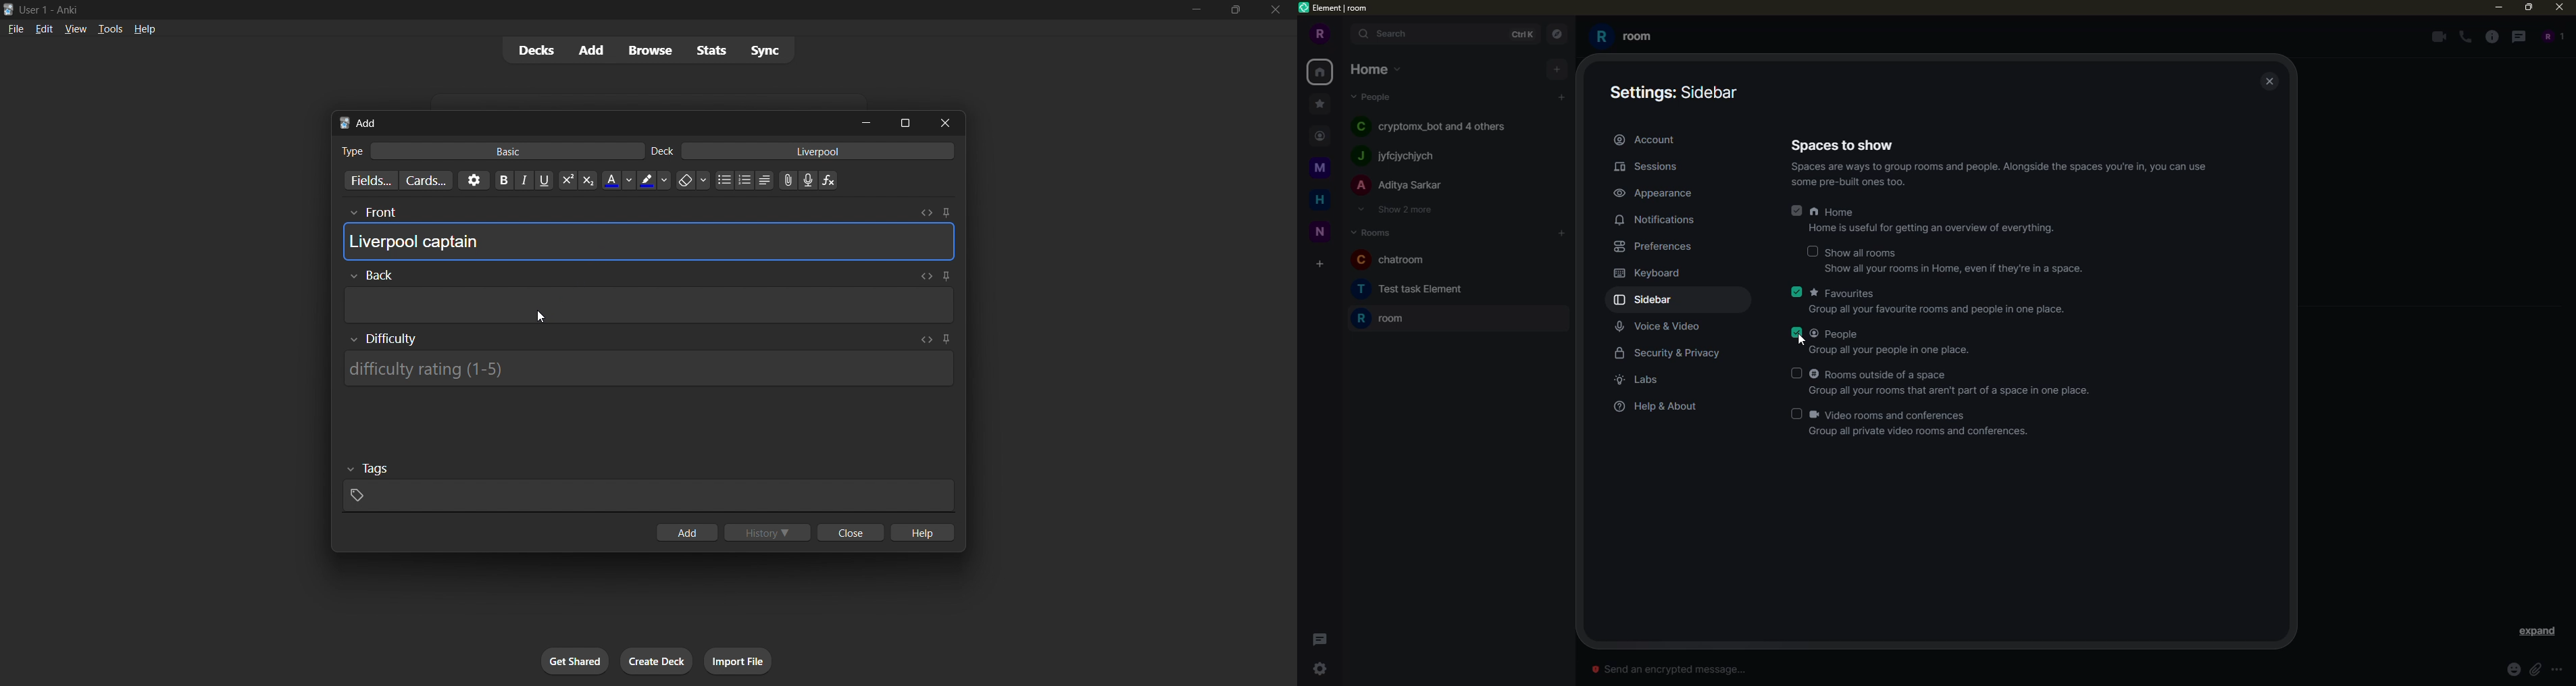  I want to click on close, so click(1276, 10).